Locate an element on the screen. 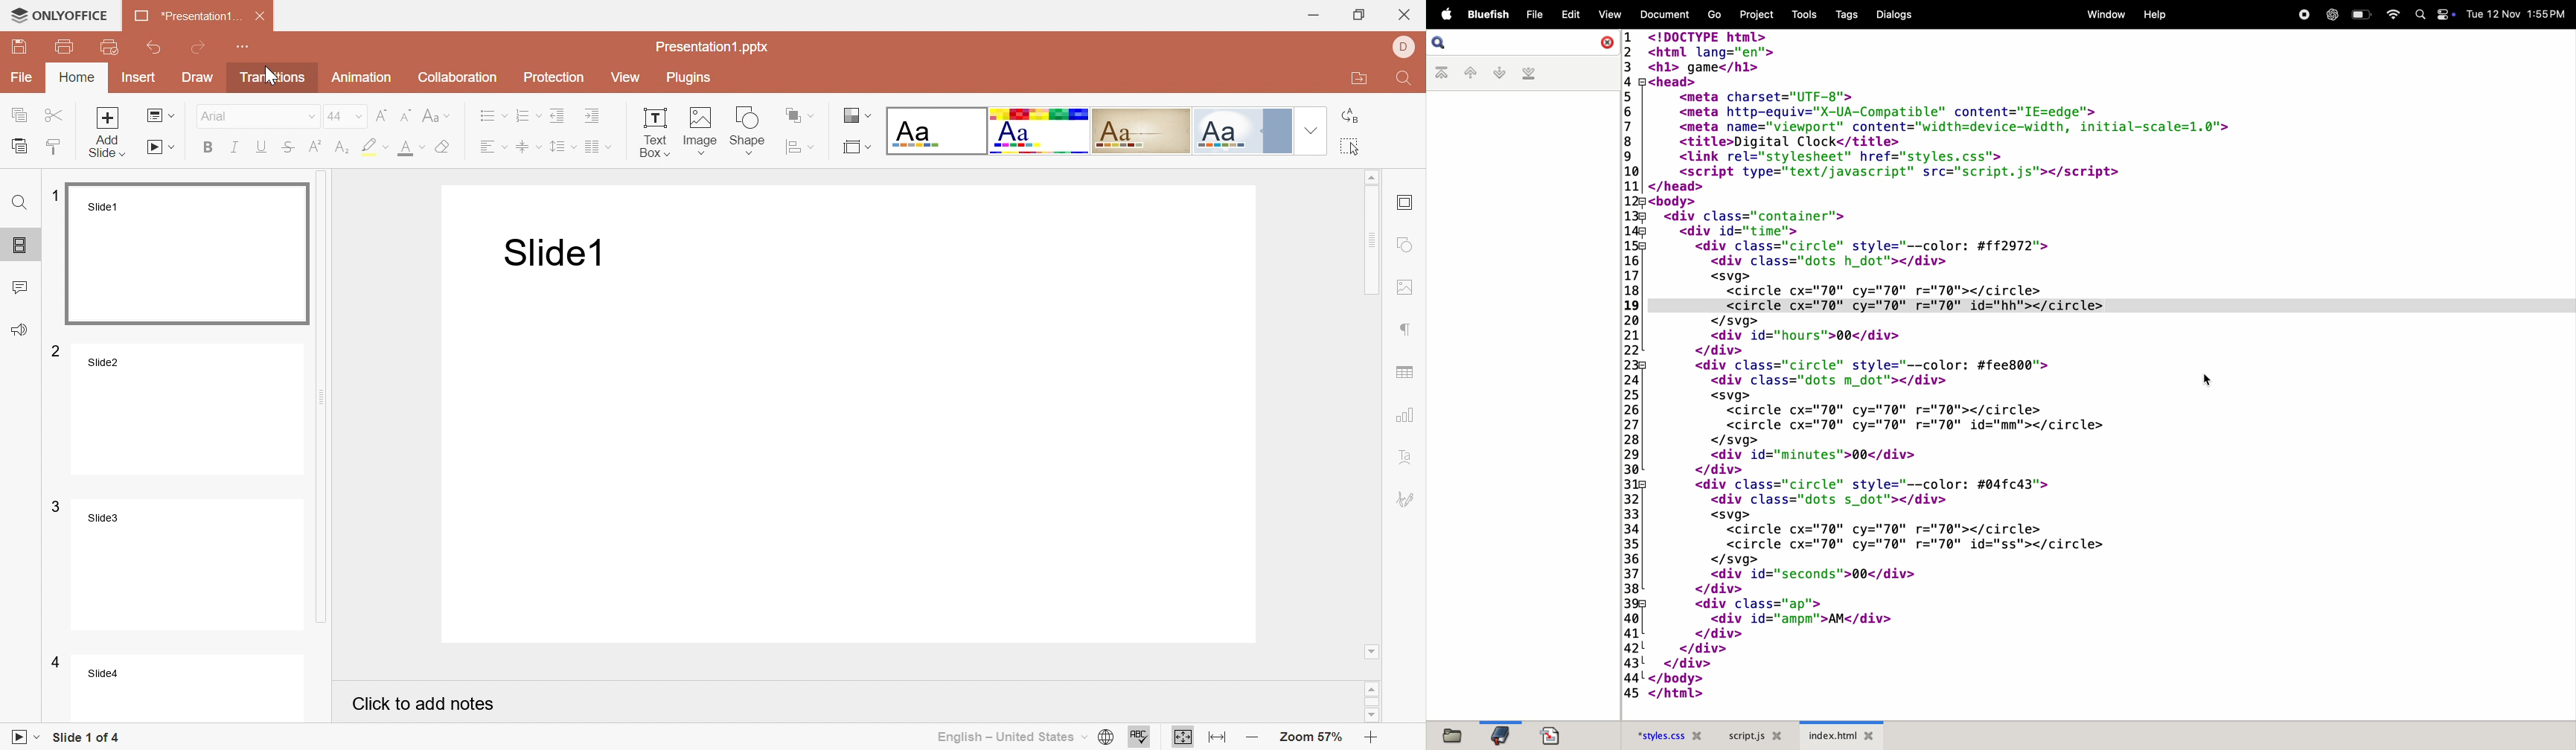 This screenshot has height=756, width=2576. cursor is located at coordinates (2210, 379).